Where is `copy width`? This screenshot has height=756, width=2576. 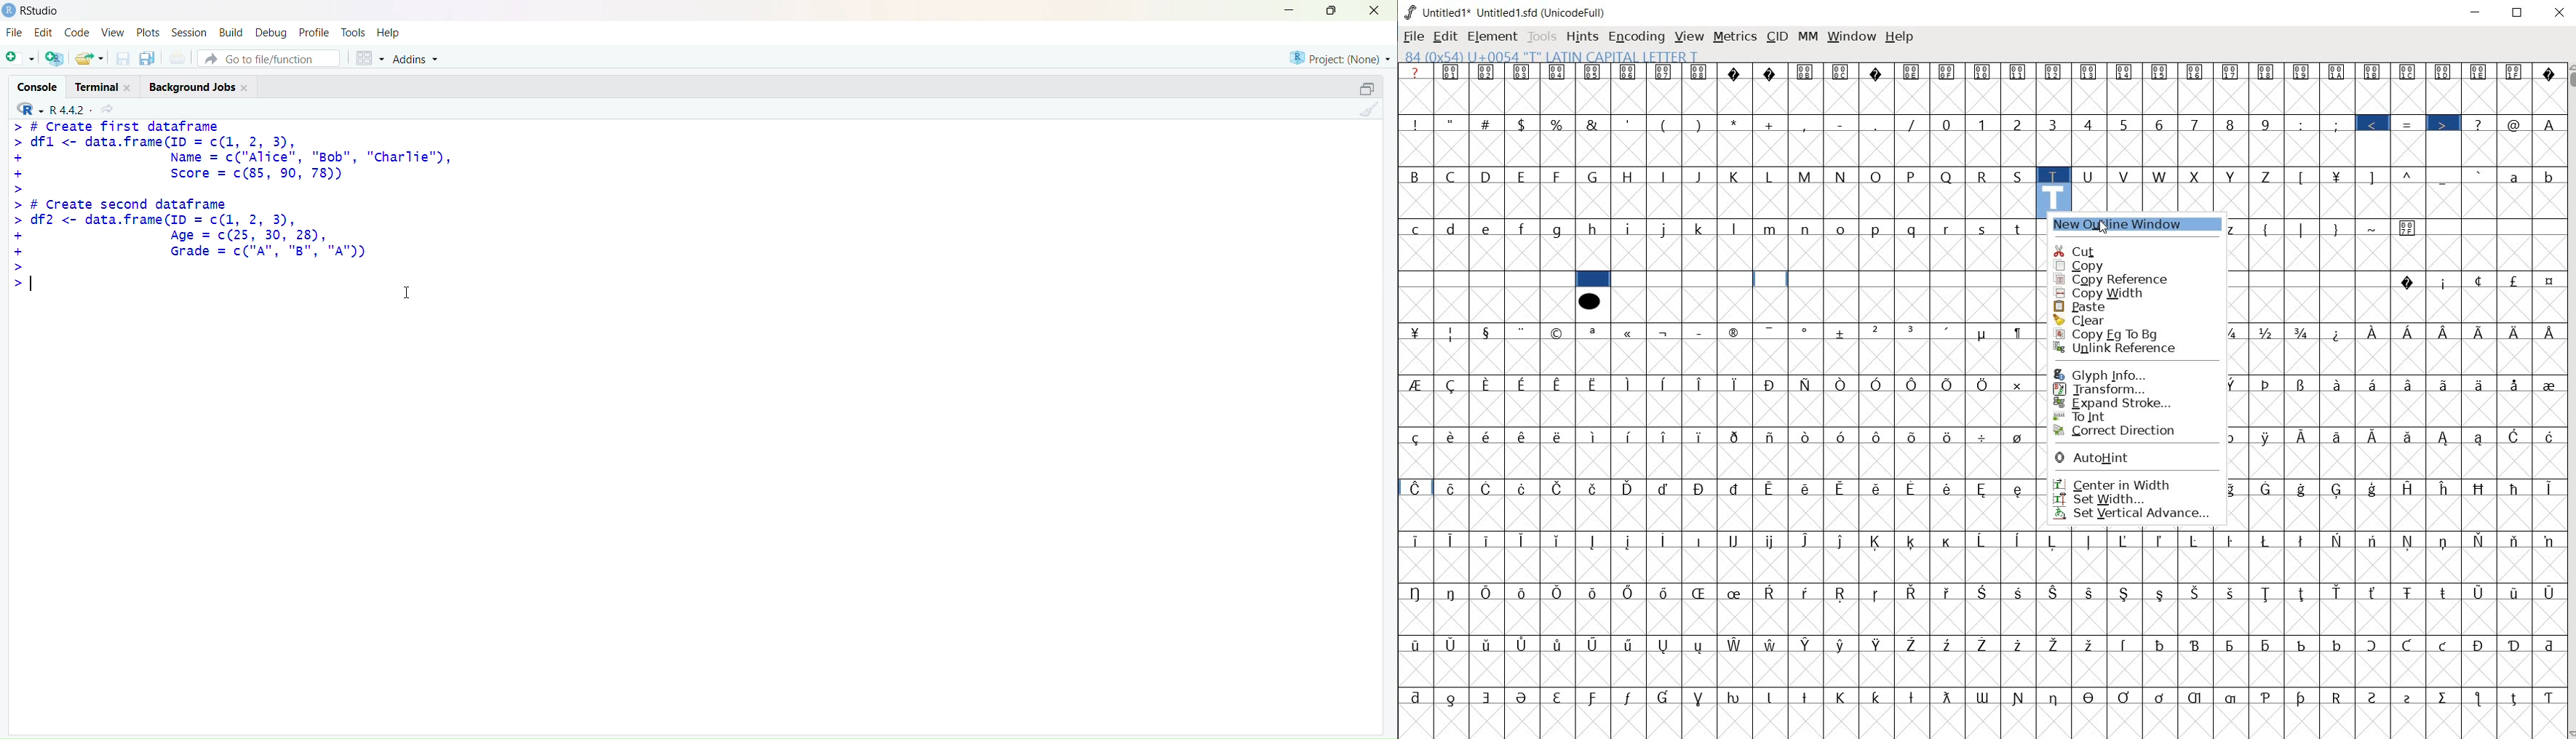 copy width is located at coordinates (2102, 293).